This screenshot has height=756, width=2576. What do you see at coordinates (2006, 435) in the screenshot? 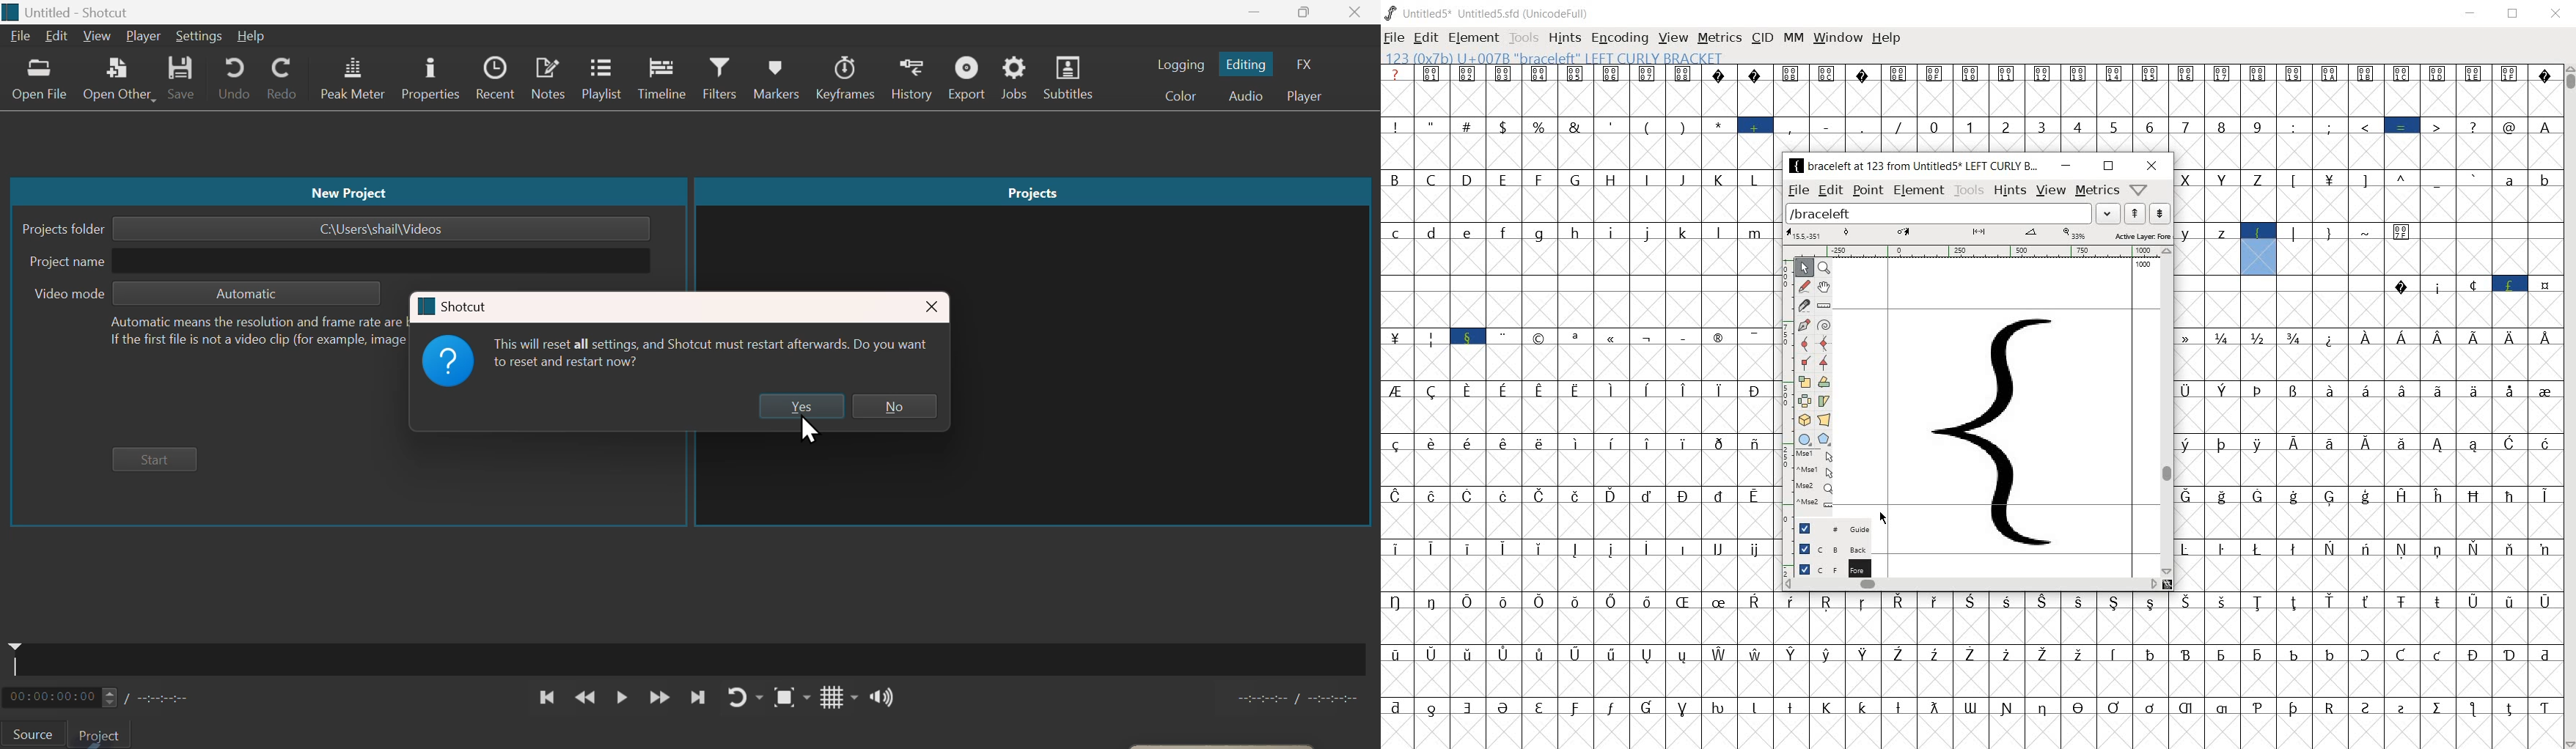
I see `open curly bracket added` at bounding box center [2006, 435].